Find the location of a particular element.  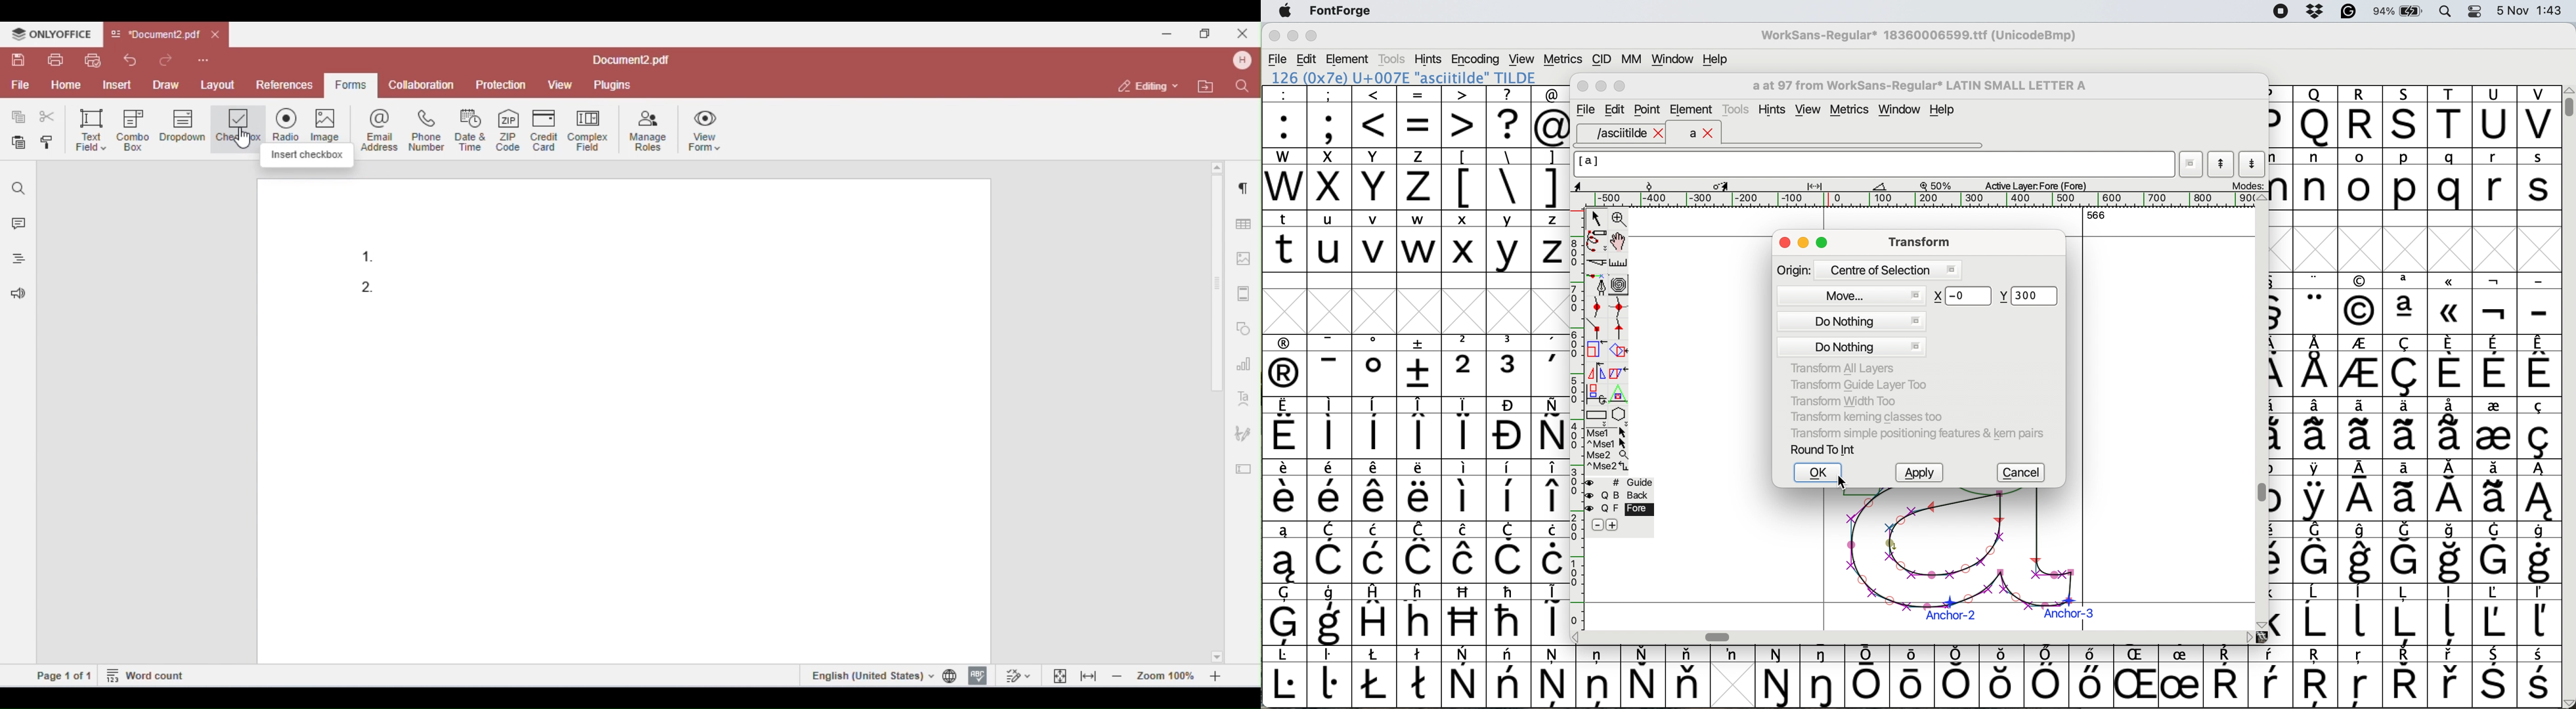

scroll button is located at coordinates (1577, 636).